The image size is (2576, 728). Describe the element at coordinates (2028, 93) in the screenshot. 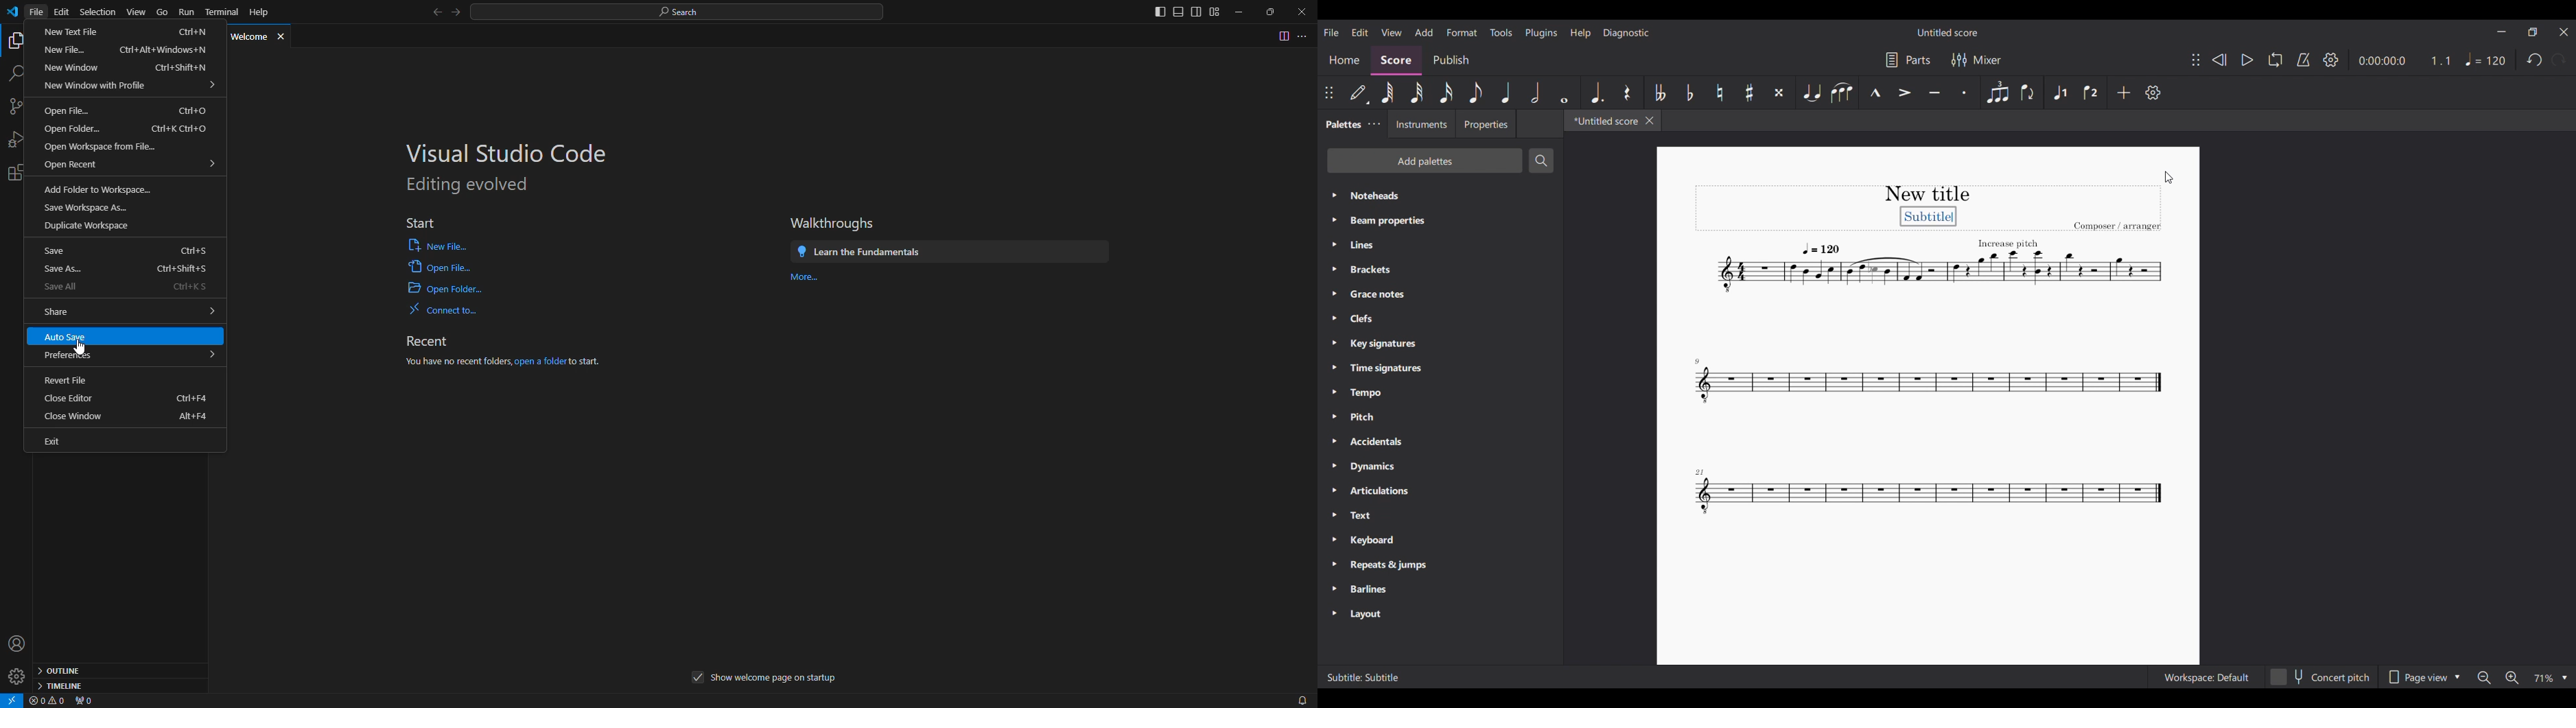

I see `Flip direction` at that location.